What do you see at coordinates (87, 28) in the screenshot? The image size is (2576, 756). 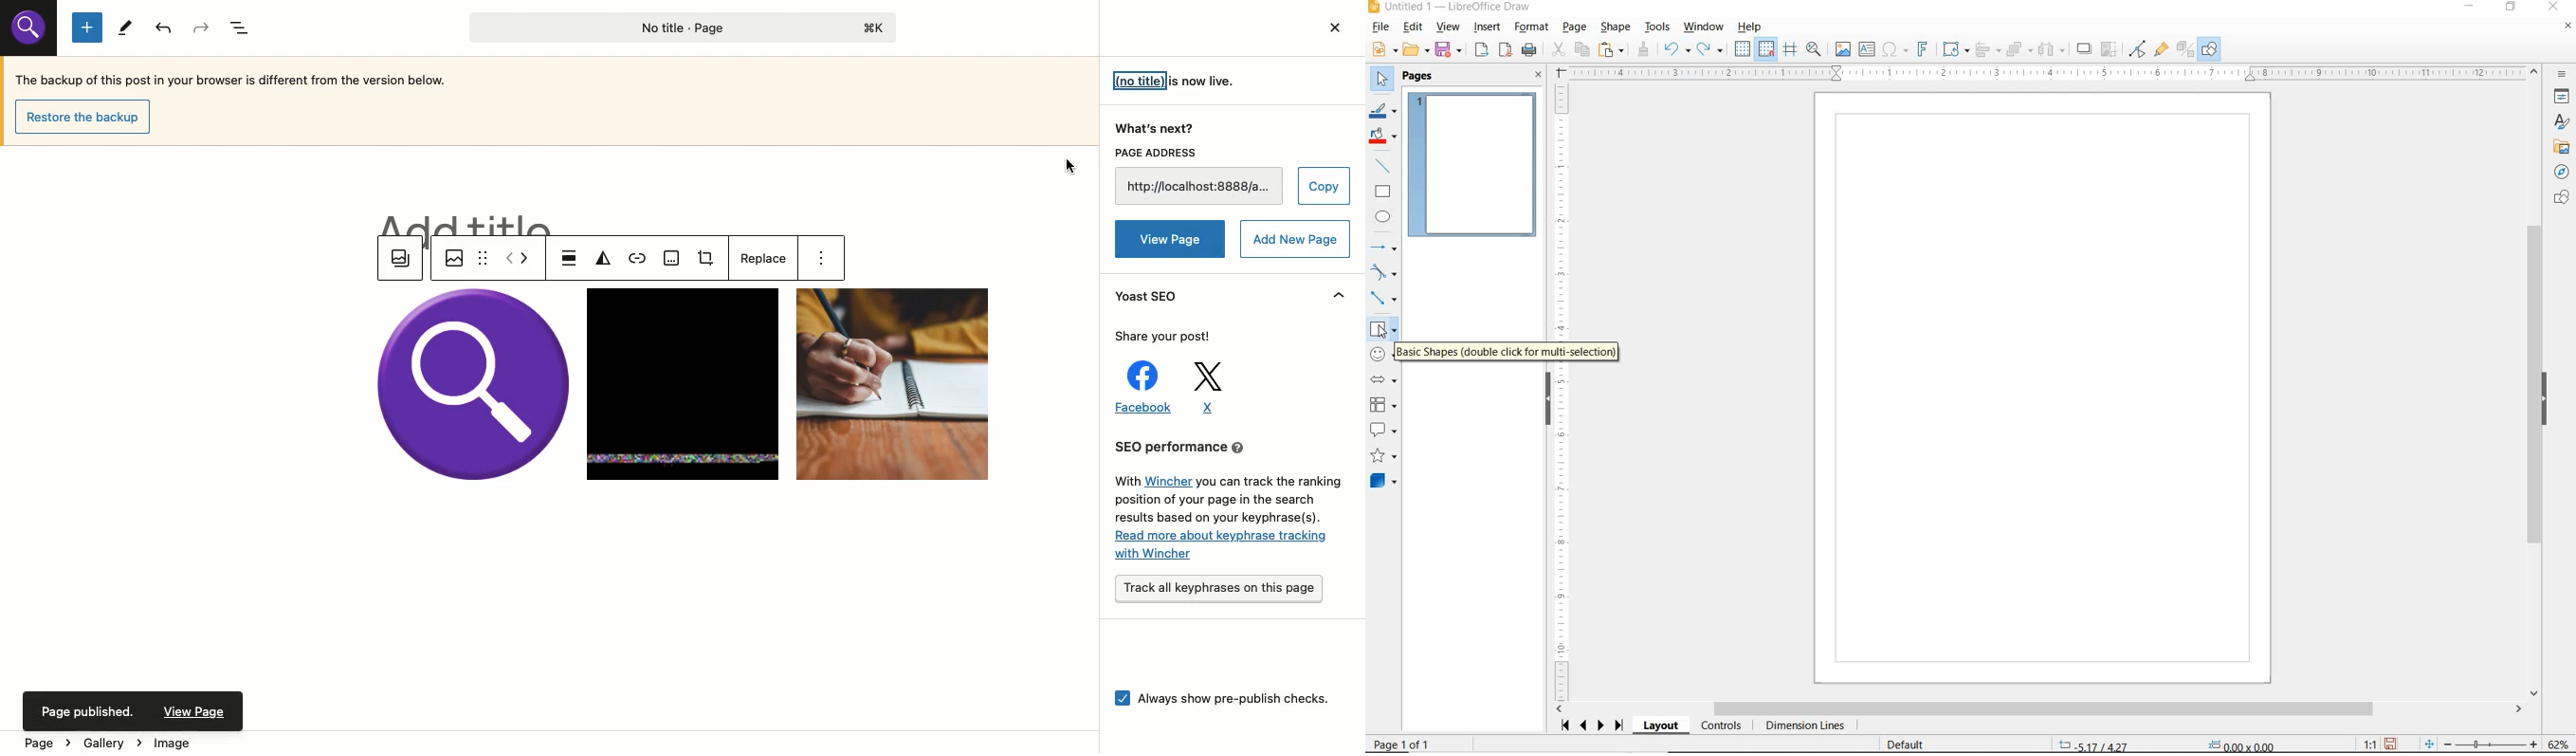 I see `Add new block` at bounding box center [87, 28].